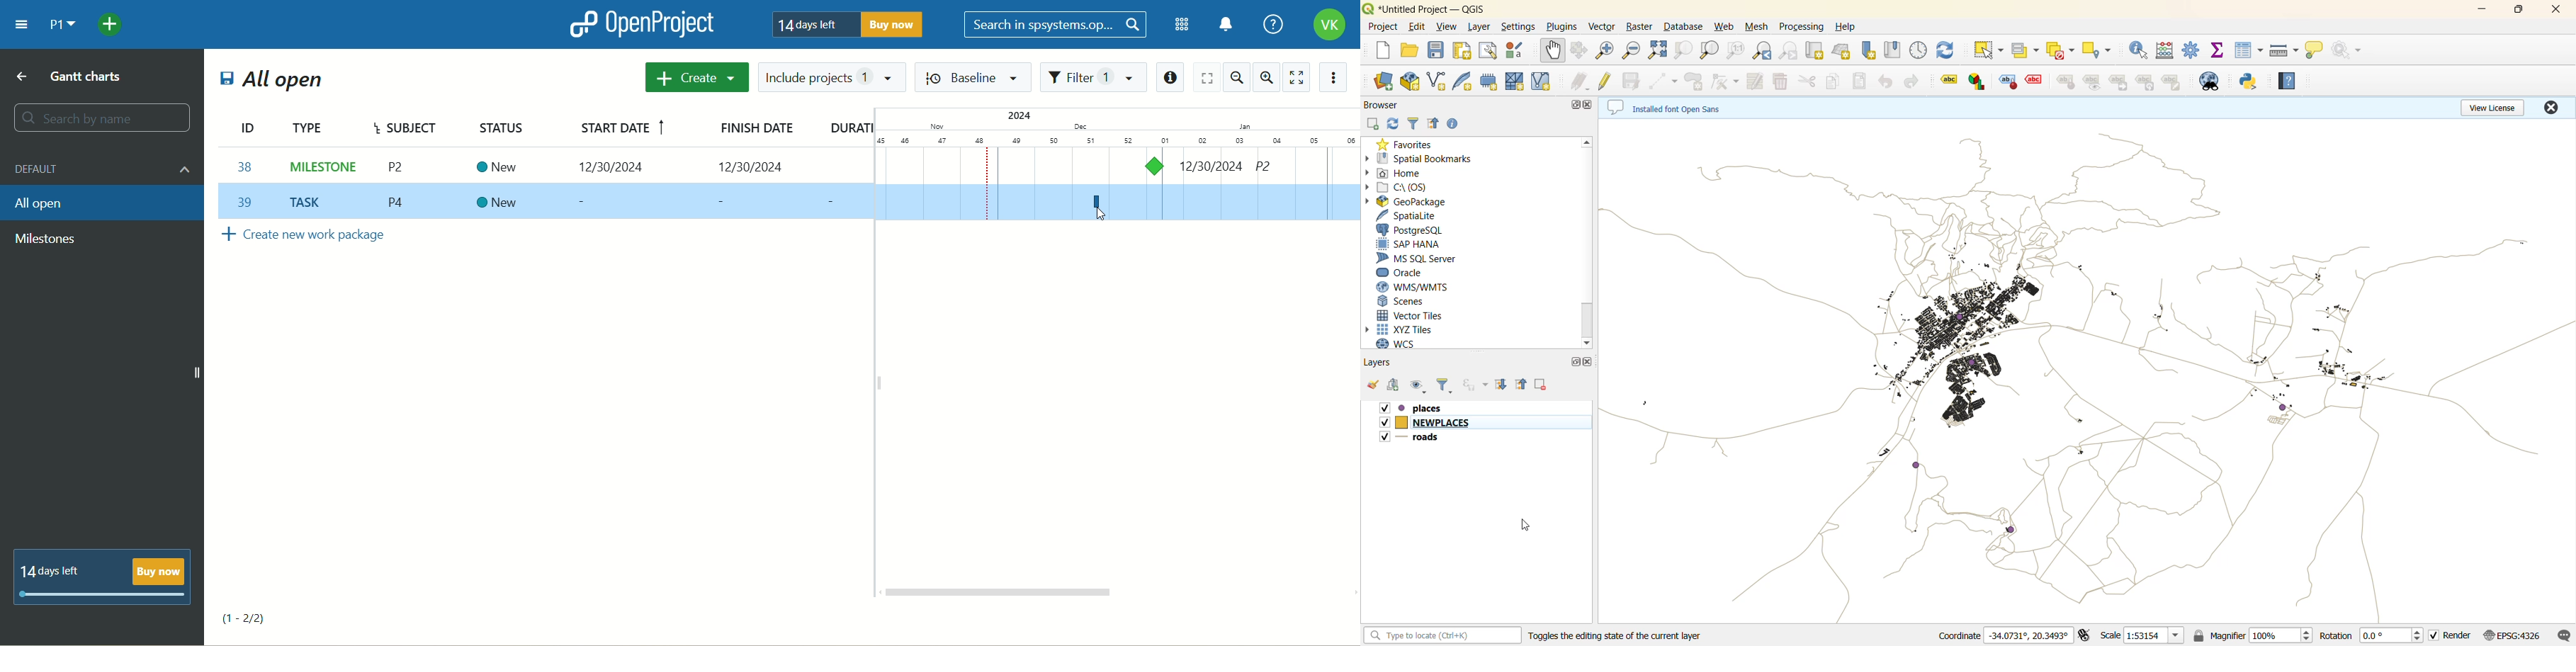 Image resolution: width=2576 pixels, height=672 pixels. I want to click on delete, so click(1783, 81).